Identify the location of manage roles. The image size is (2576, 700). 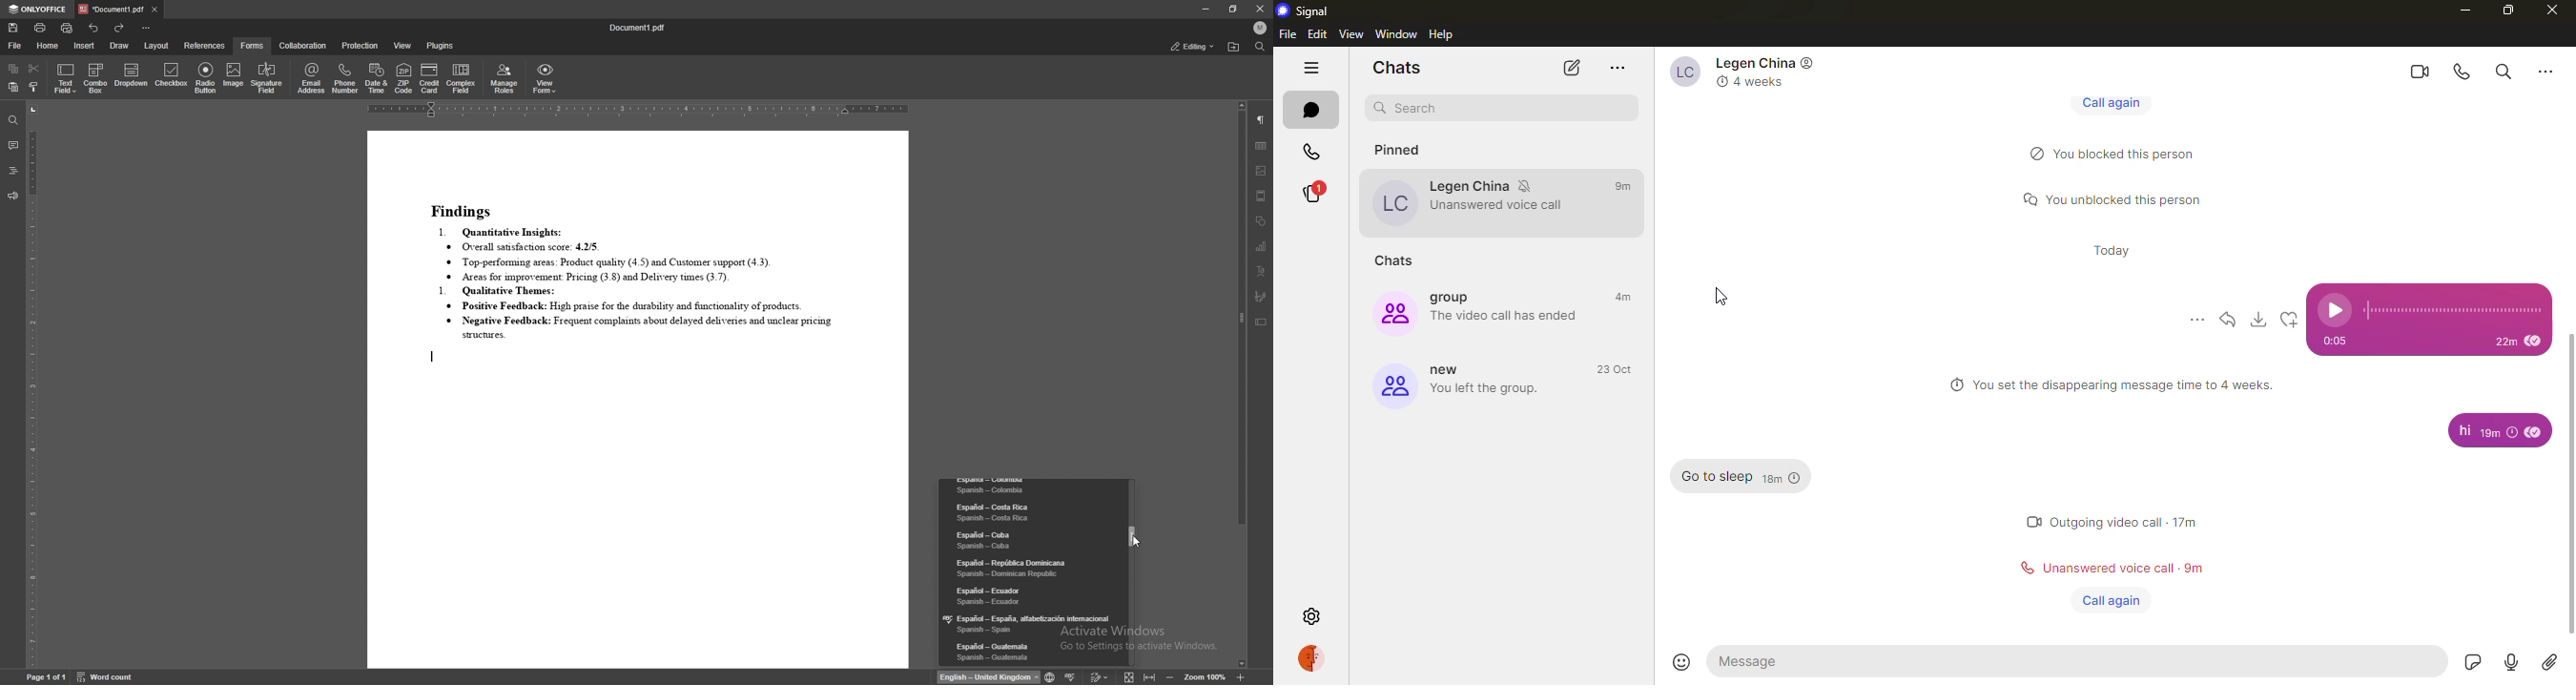
(505, 79).